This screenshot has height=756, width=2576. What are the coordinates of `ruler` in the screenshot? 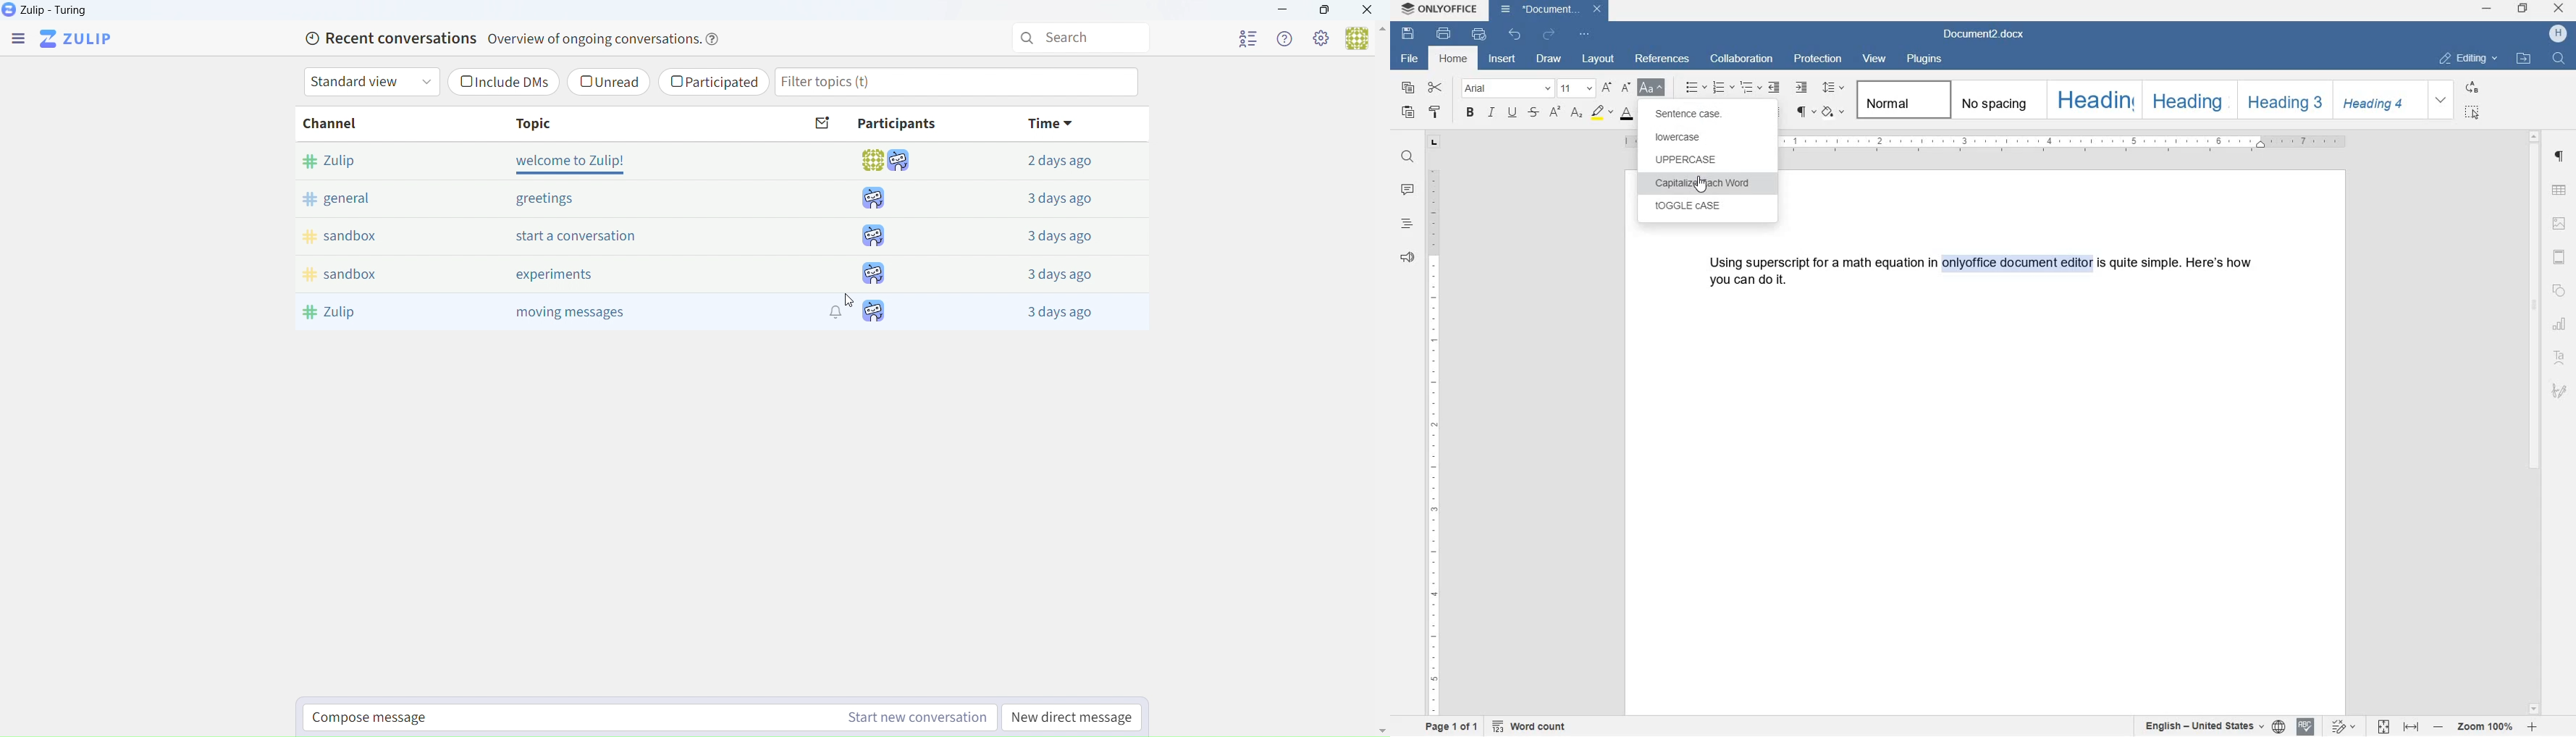 It's located at (2068, 142).